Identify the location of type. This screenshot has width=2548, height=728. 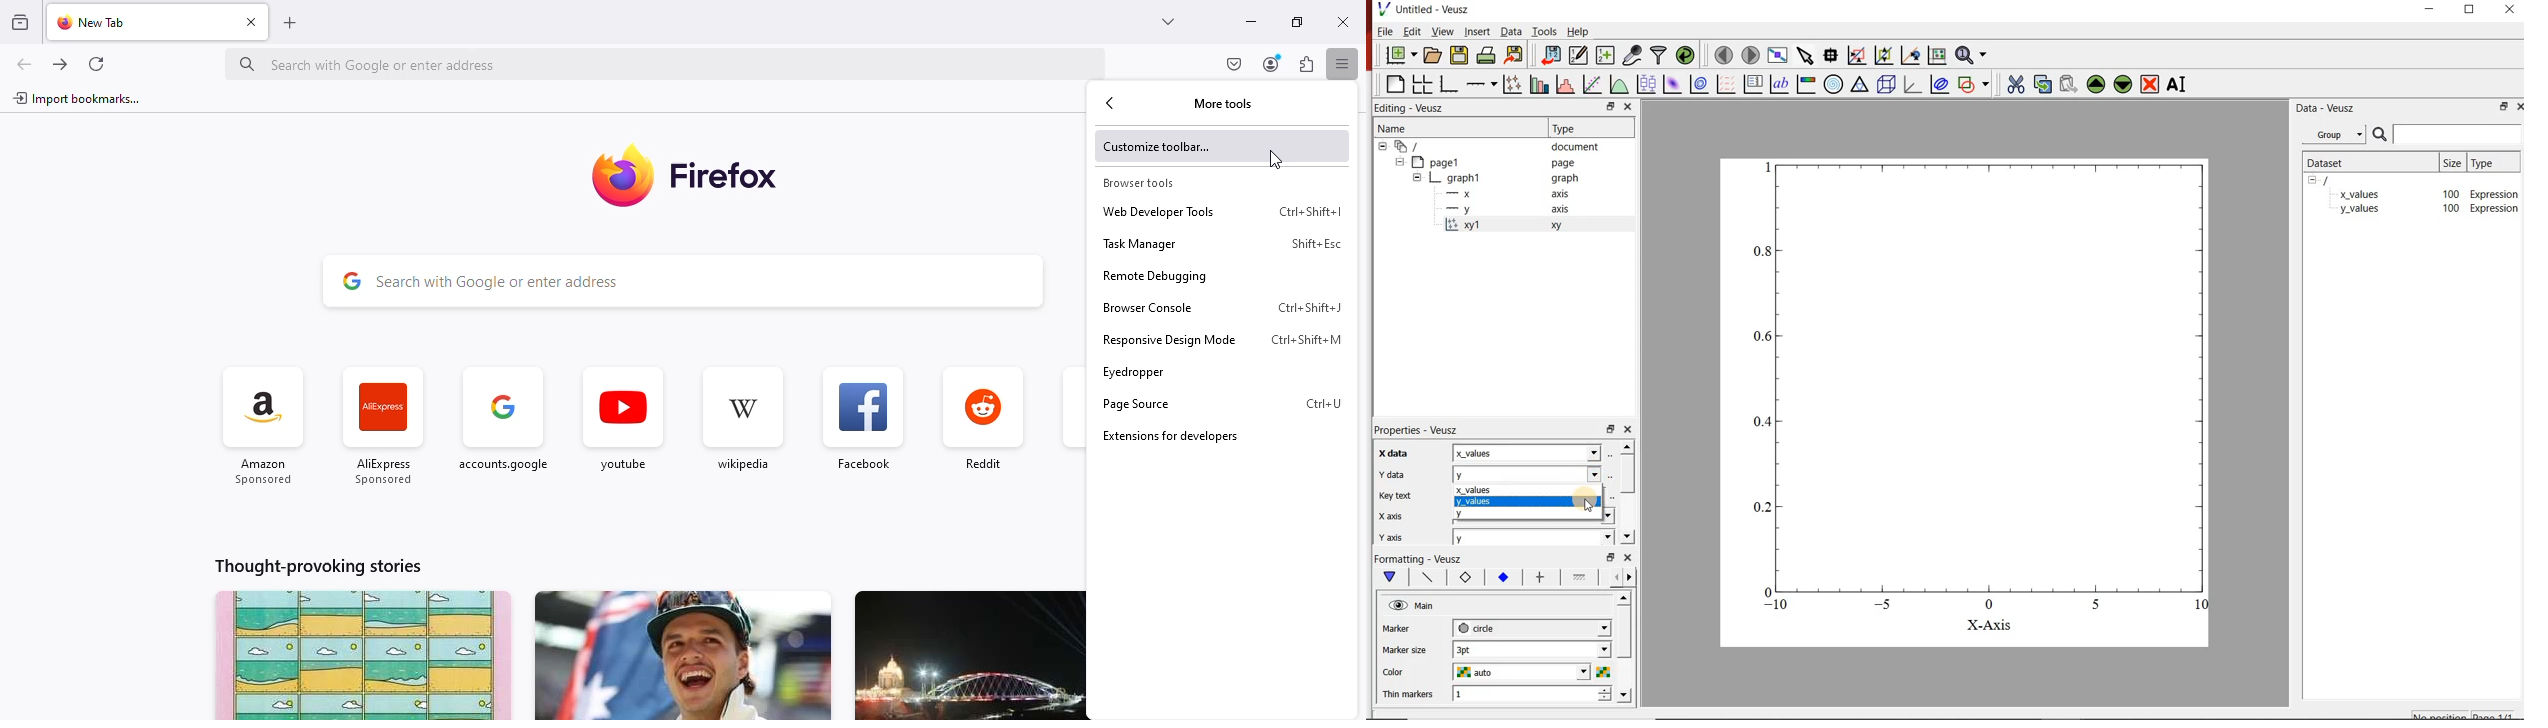
(2492, 163).